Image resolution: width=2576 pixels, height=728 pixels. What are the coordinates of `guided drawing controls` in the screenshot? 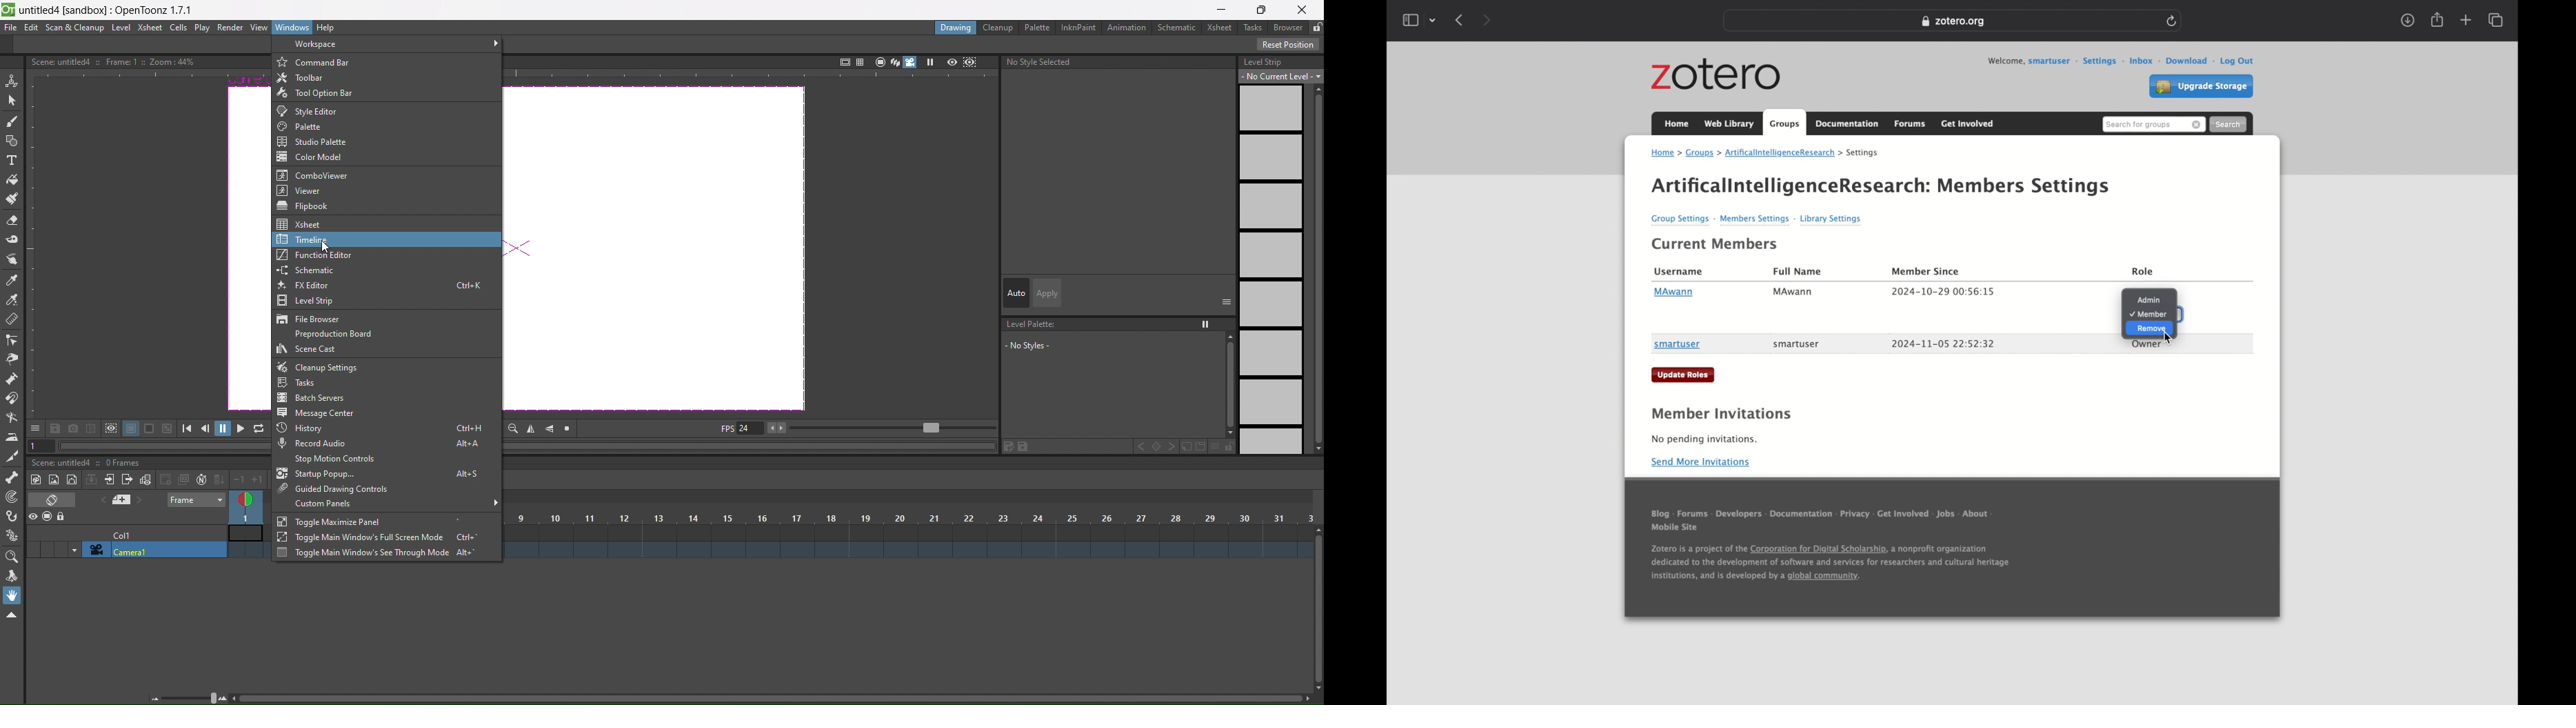 It's located at (336, 488).